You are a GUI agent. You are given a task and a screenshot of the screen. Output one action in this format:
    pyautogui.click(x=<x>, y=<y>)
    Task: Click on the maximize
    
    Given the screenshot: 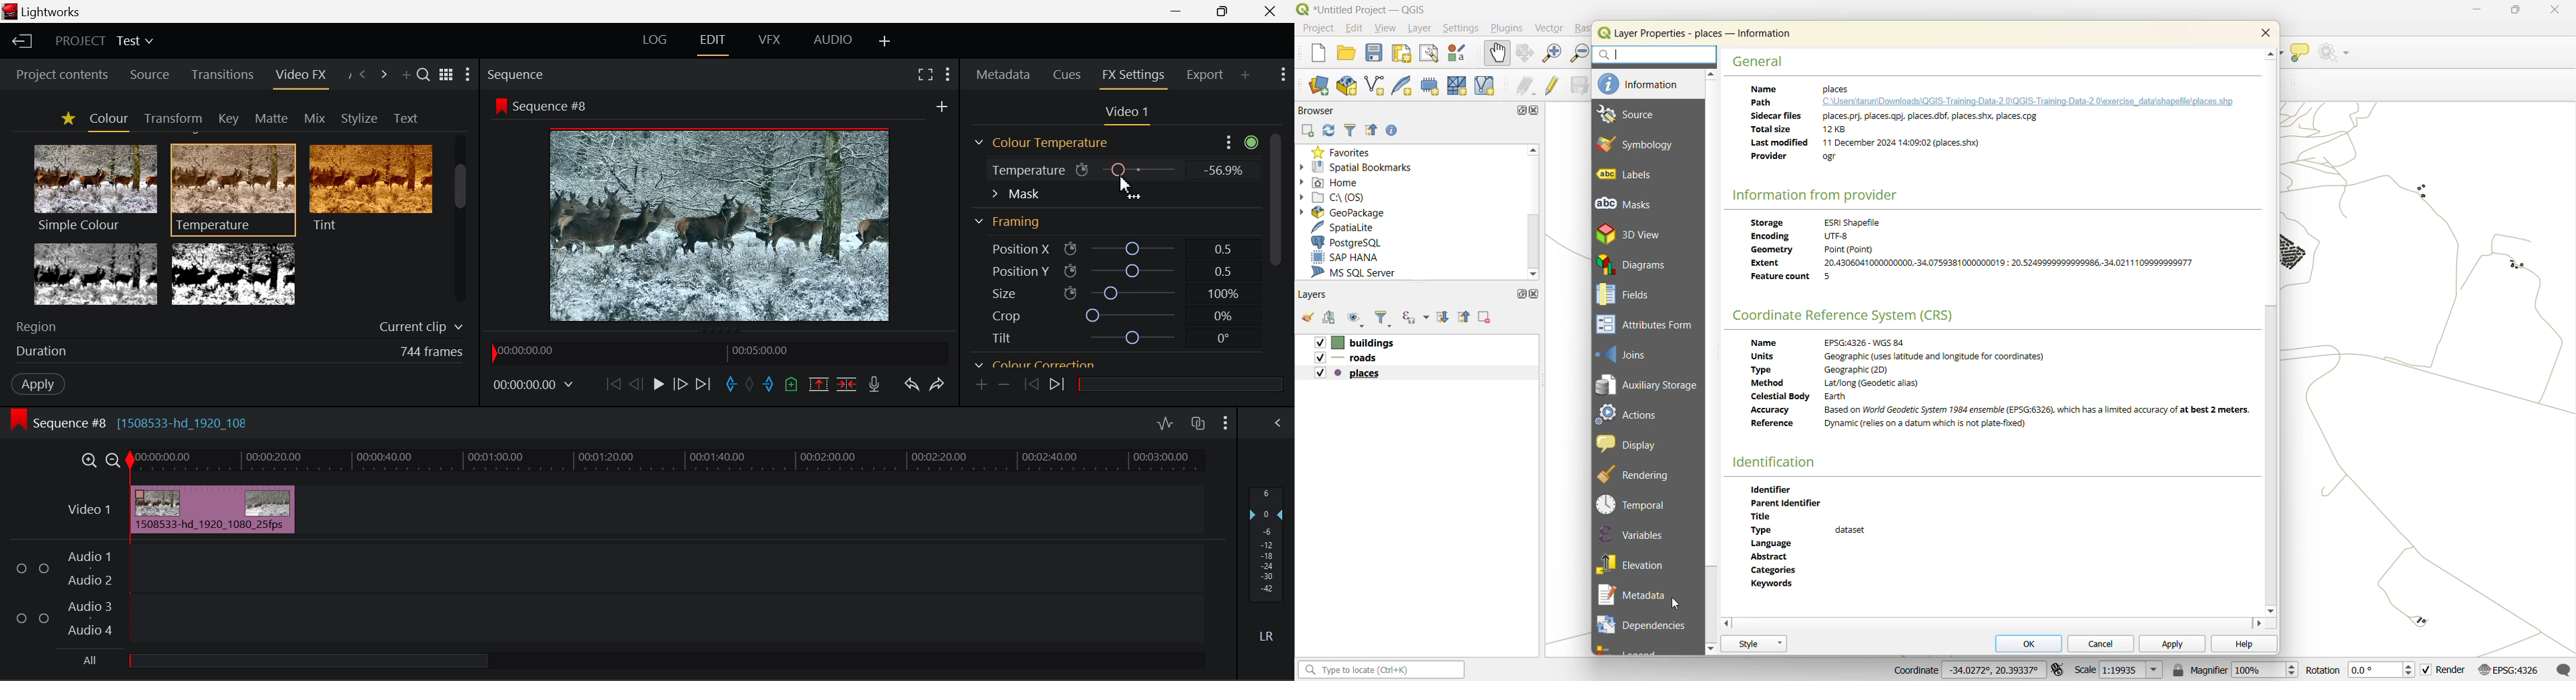 What is the action you would take?
    pyautogui.click(x=2515, y=11)
    